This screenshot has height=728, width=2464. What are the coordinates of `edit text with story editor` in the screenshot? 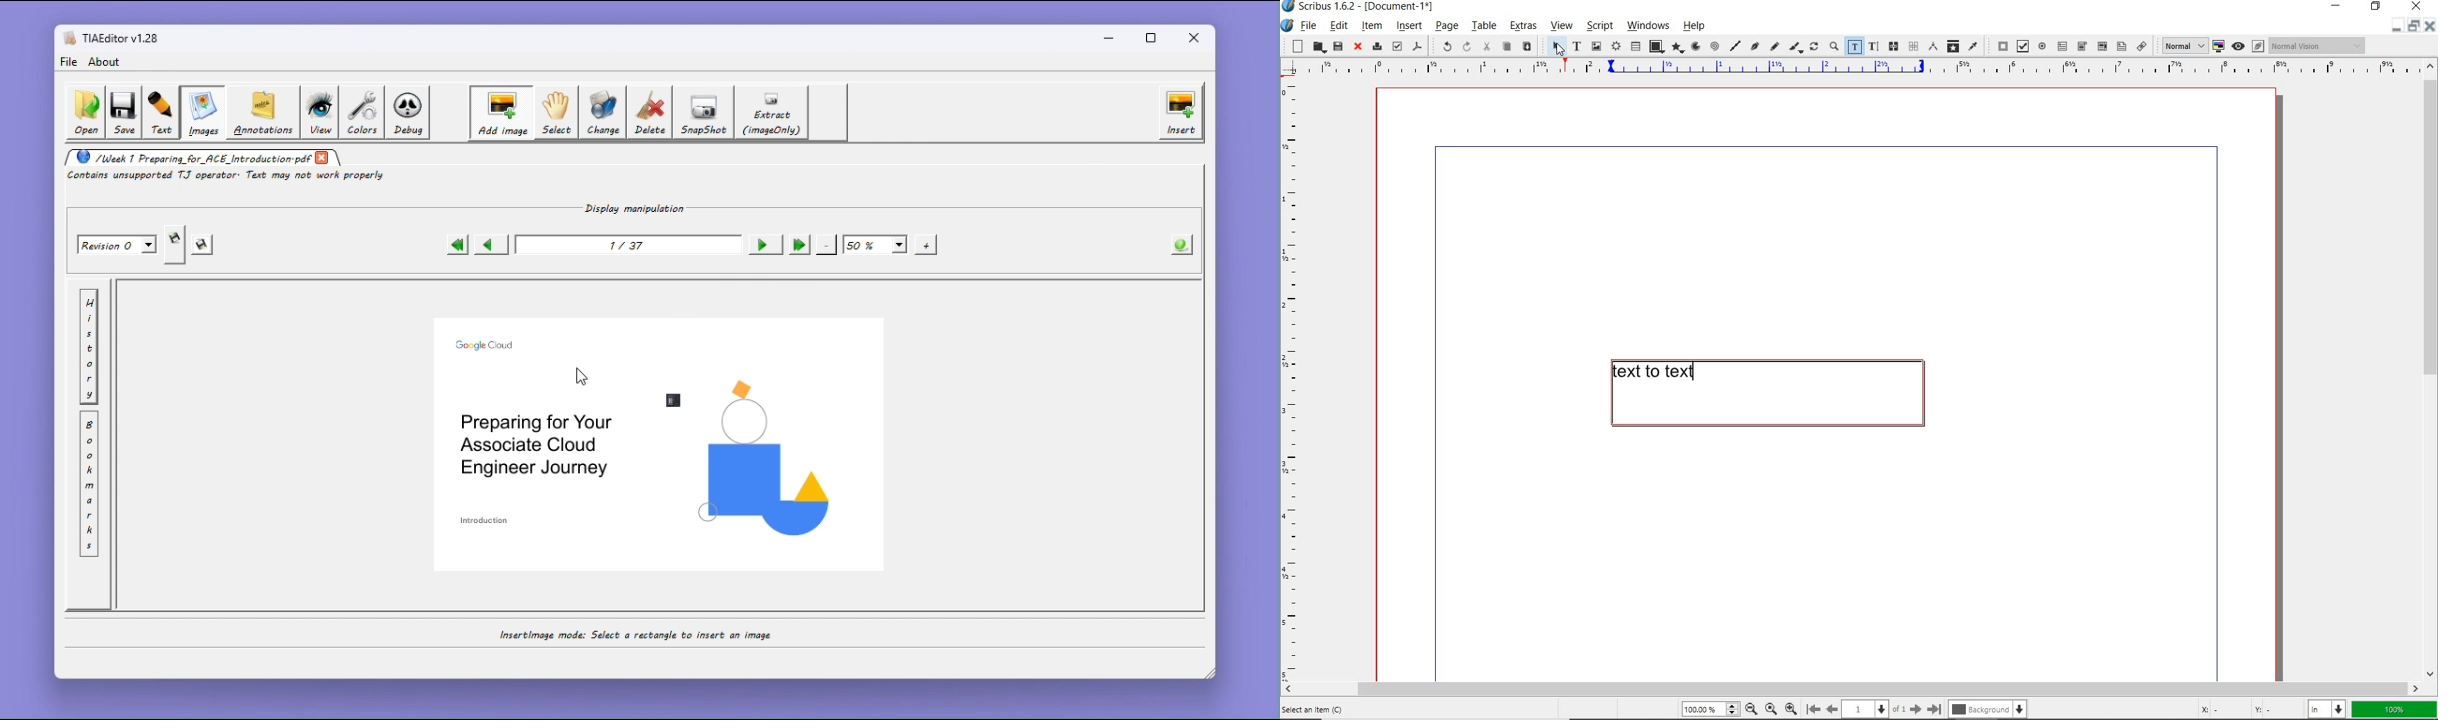 It's located at (1873, 46).